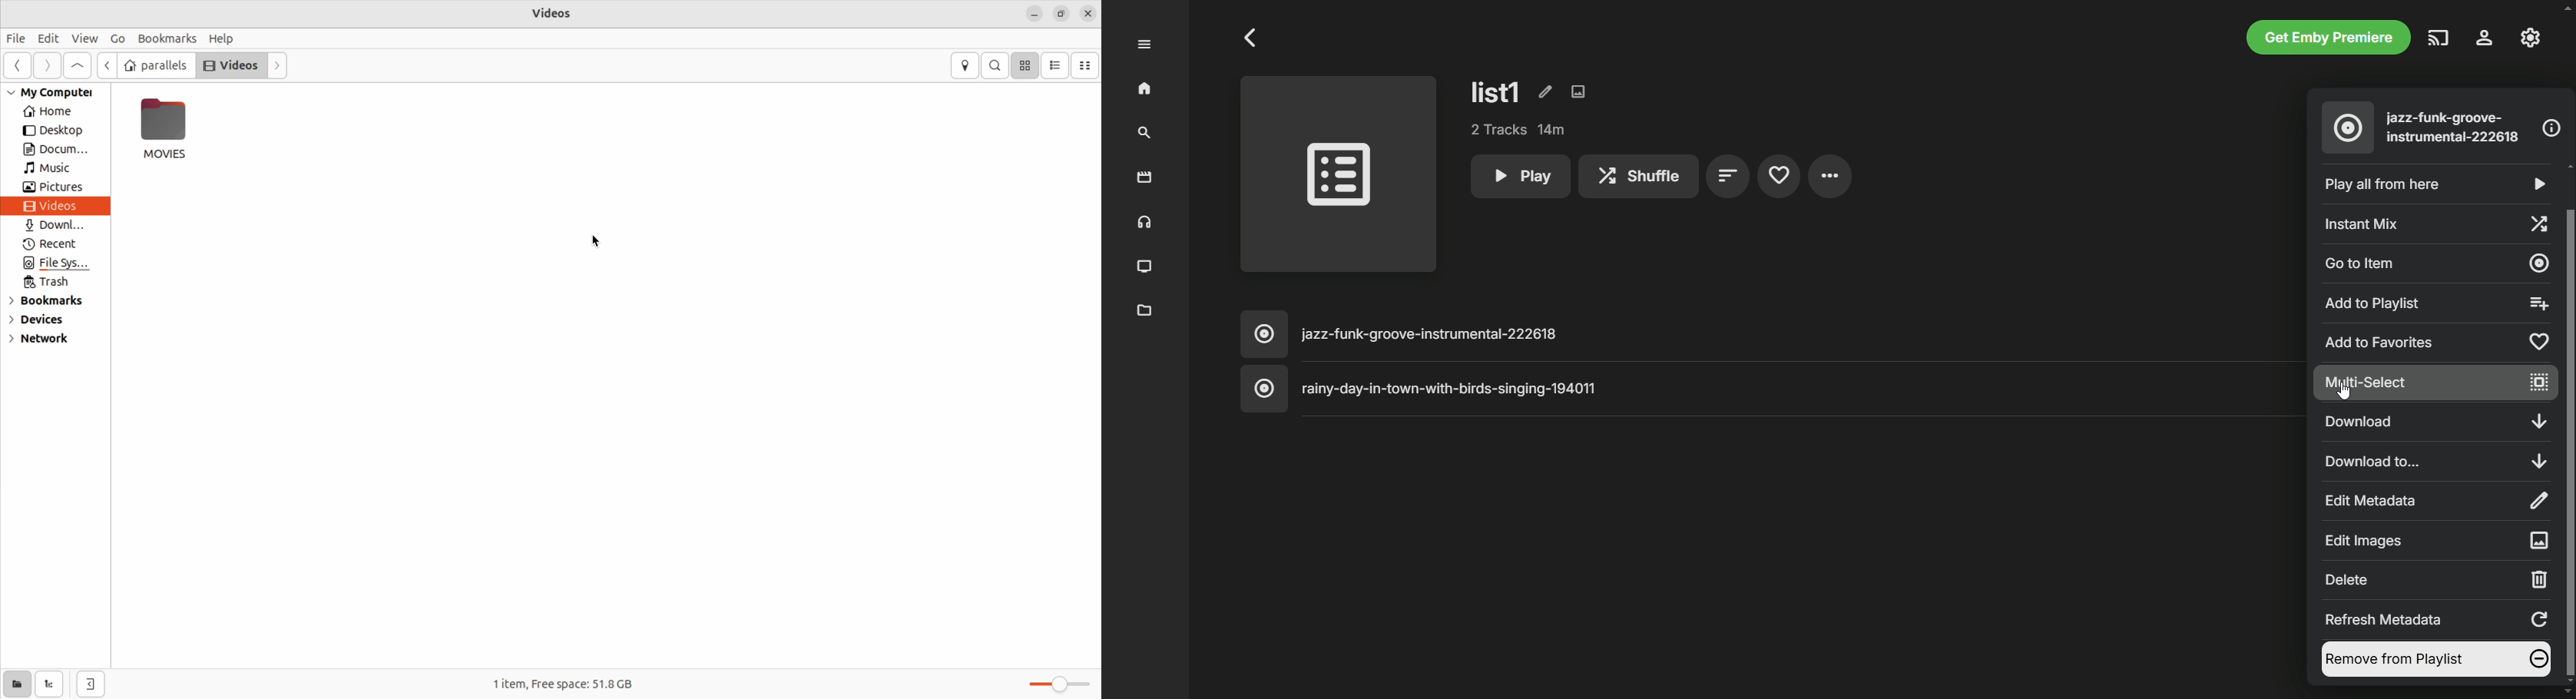  Describe the element at coordinates (15, 684) in the screenshot. I see `show places` at that location.